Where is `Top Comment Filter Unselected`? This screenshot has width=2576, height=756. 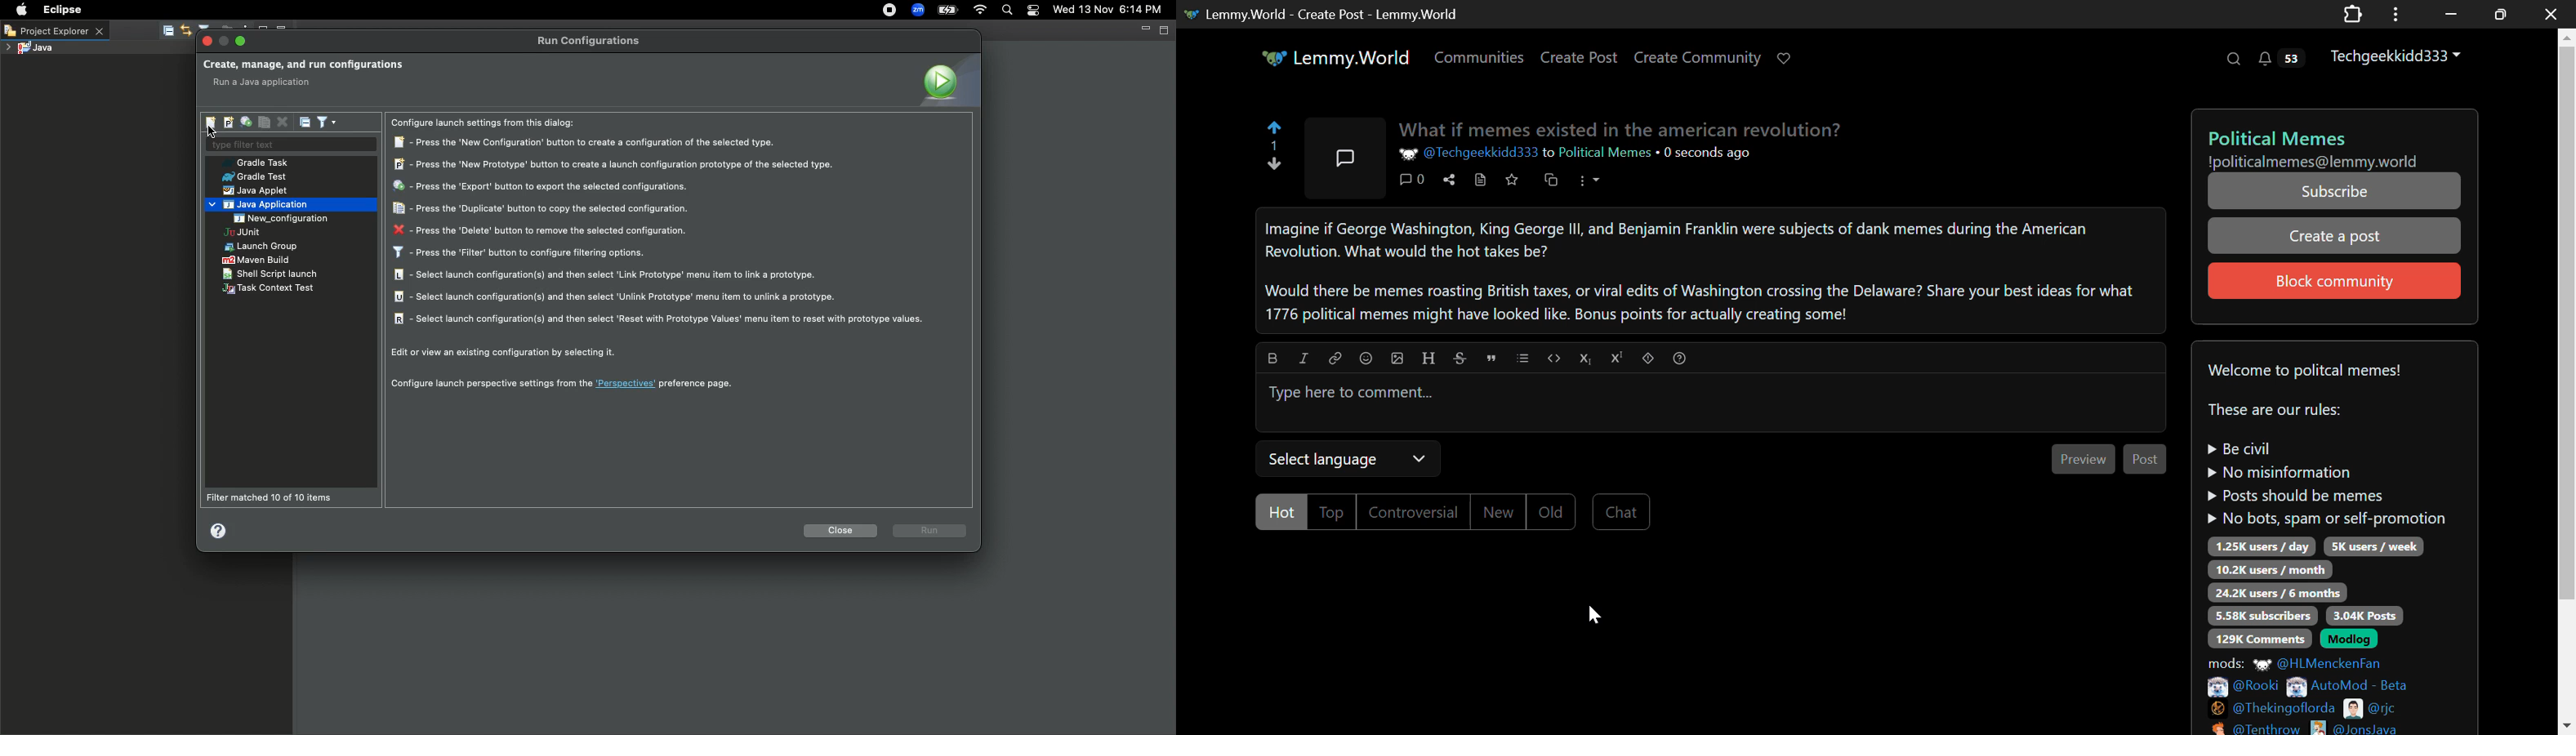 Top Comment Filter Unselected is located at coordinates (1333, 512).